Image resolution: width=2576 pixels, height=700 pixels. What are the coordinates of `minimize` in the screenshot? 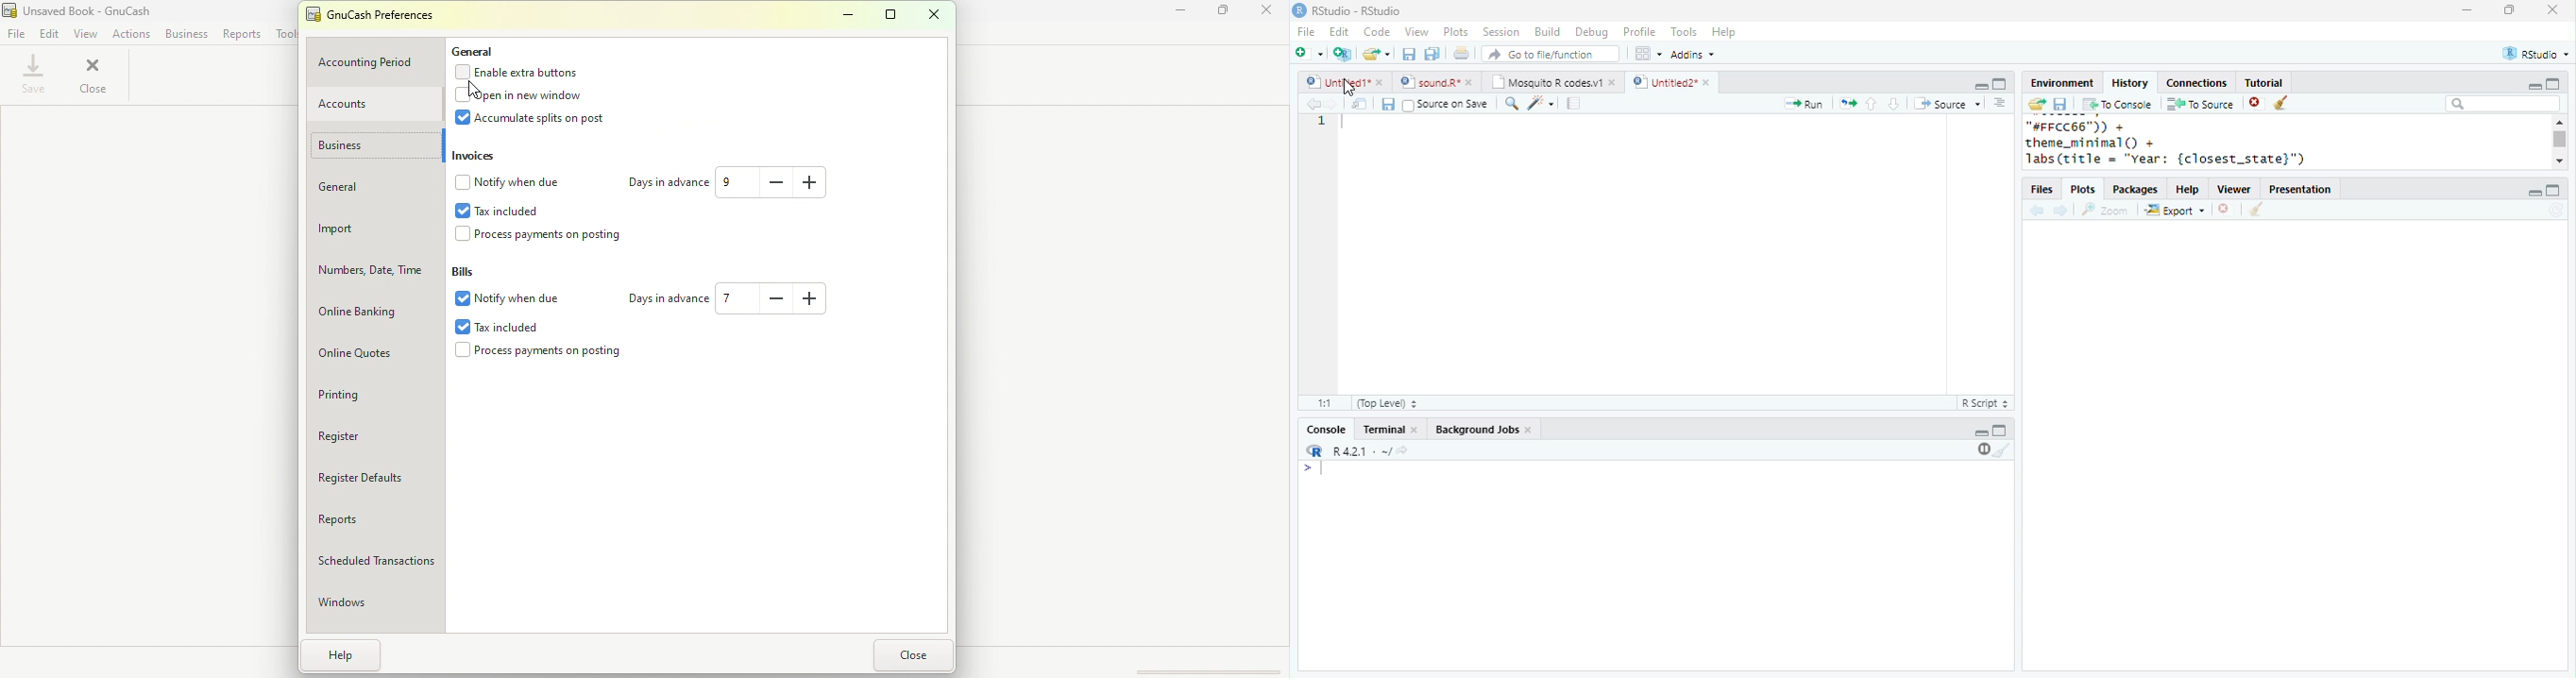 It's located at (1982, 87).